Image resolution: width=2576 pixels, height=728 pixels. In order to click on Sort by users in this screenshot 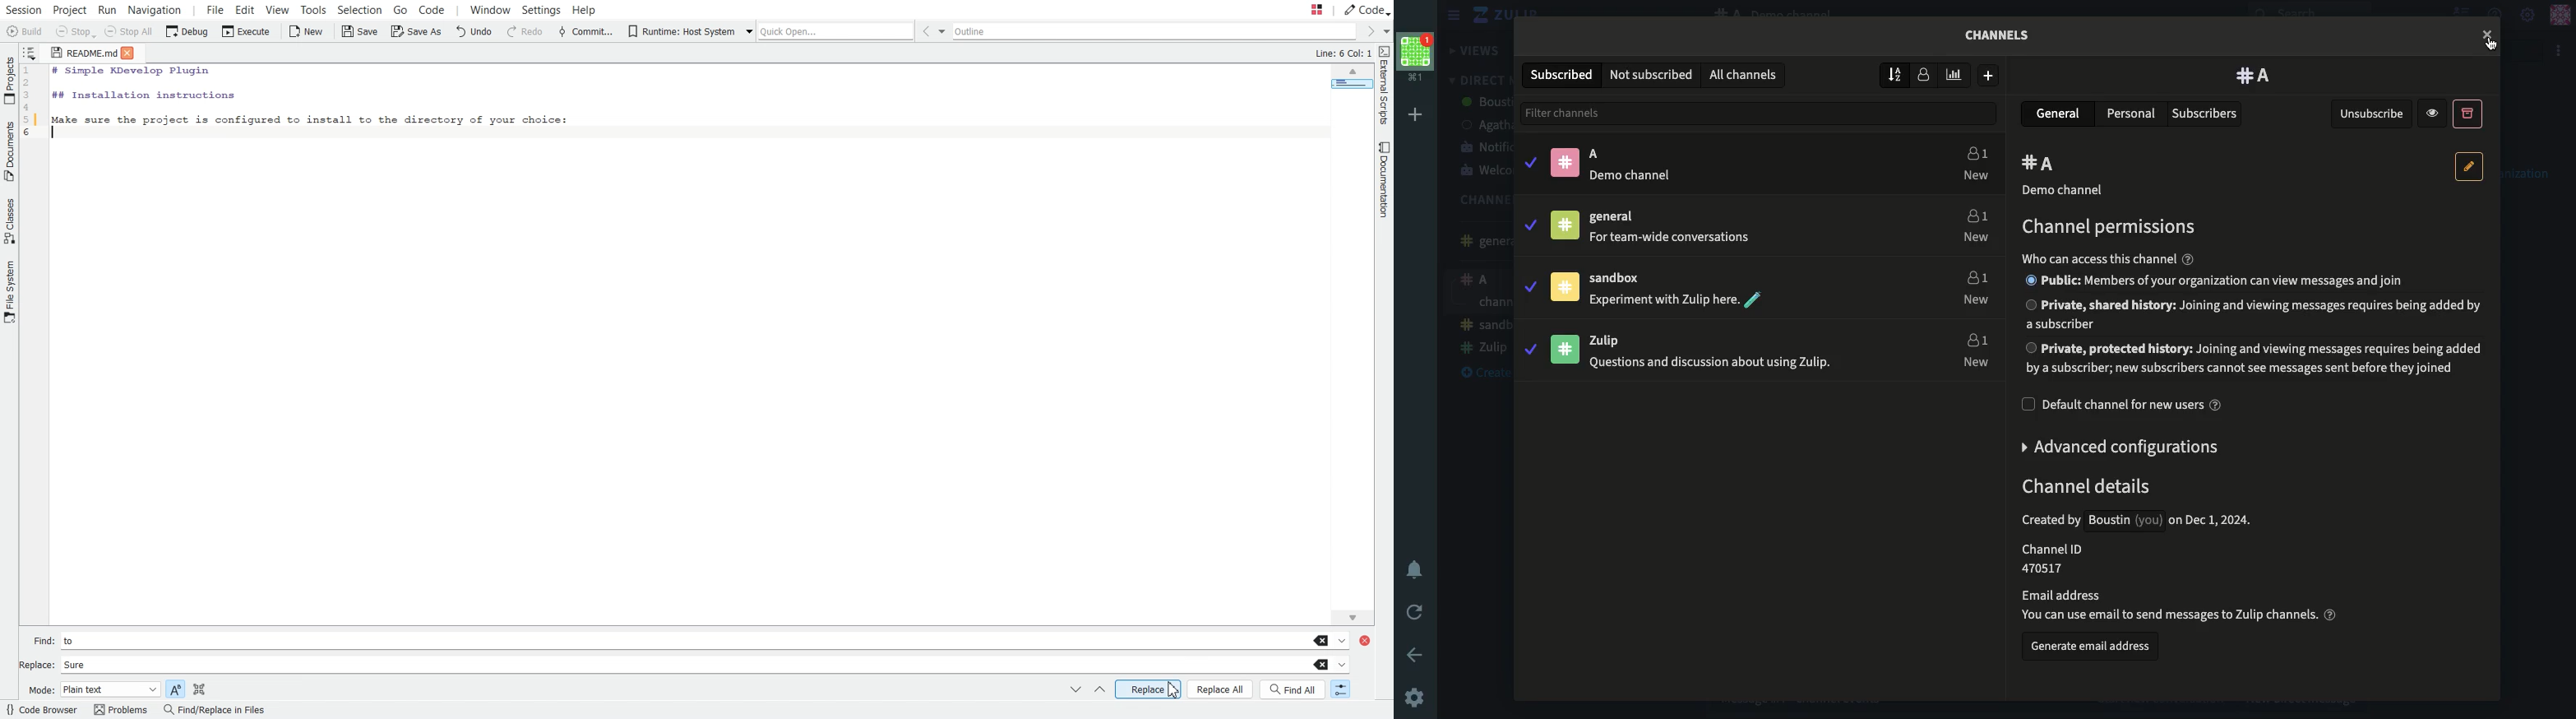, I will do `click(1924, 73)`.